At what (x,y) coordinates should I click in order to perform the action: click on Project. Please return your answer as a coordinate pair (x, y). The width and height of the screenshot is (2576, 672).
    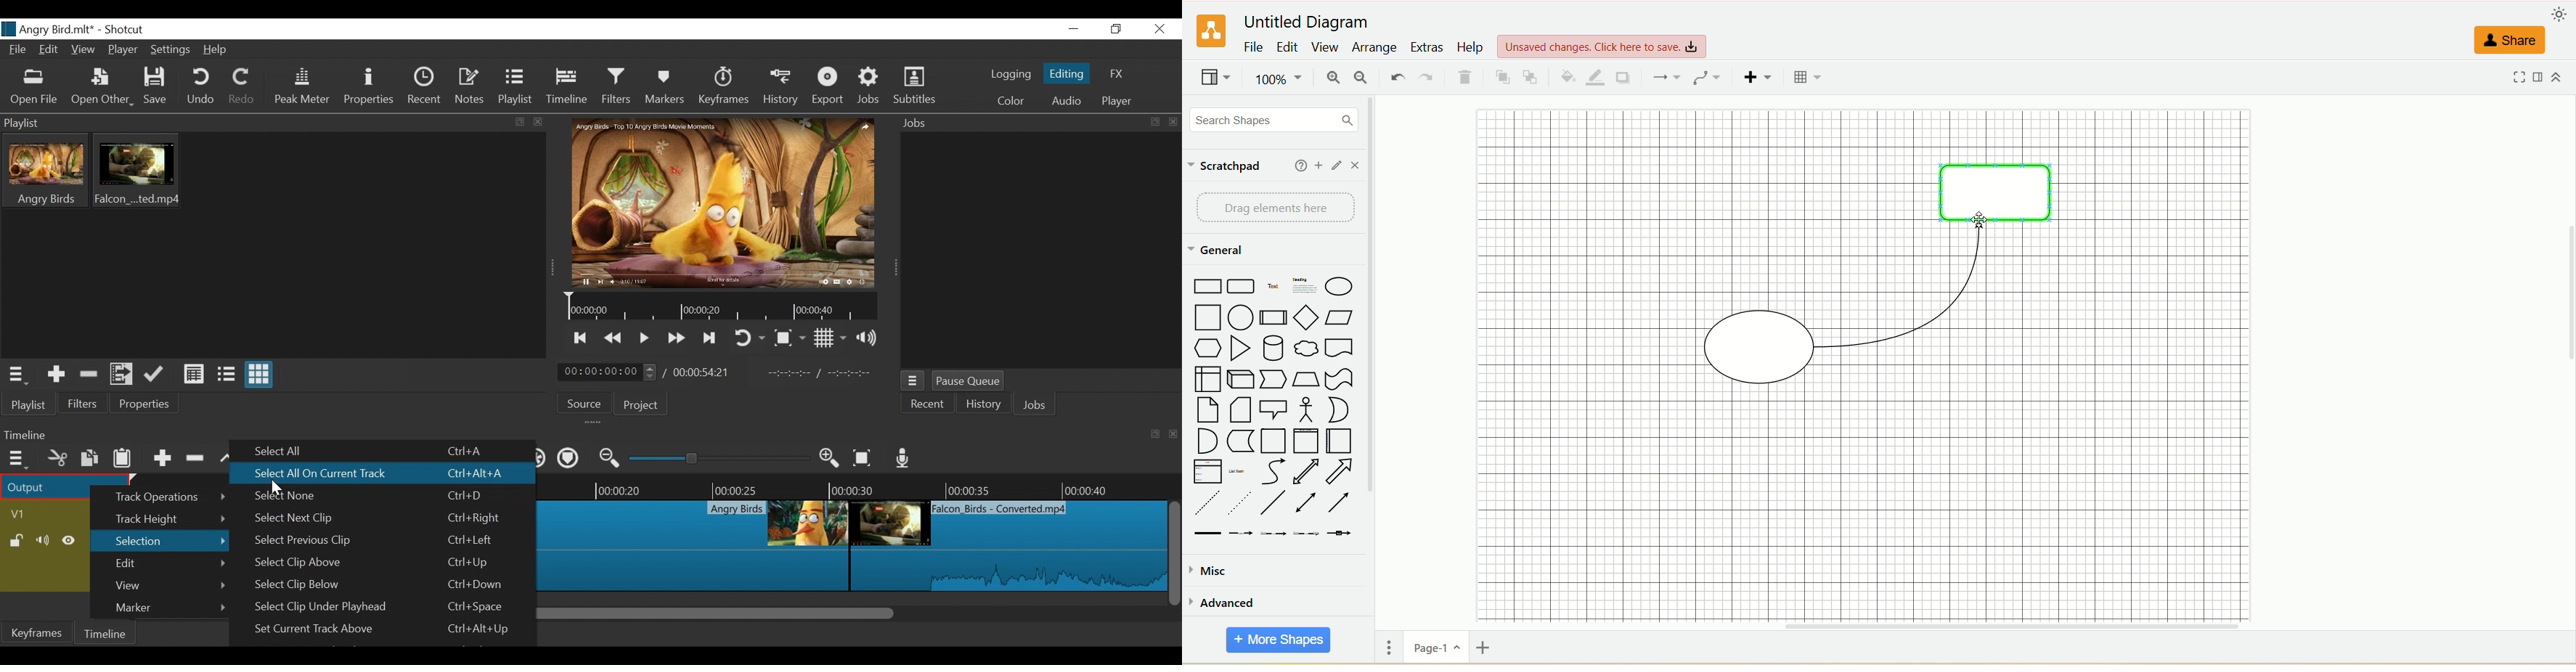
    Looking at the image, I should click on (640, 406).